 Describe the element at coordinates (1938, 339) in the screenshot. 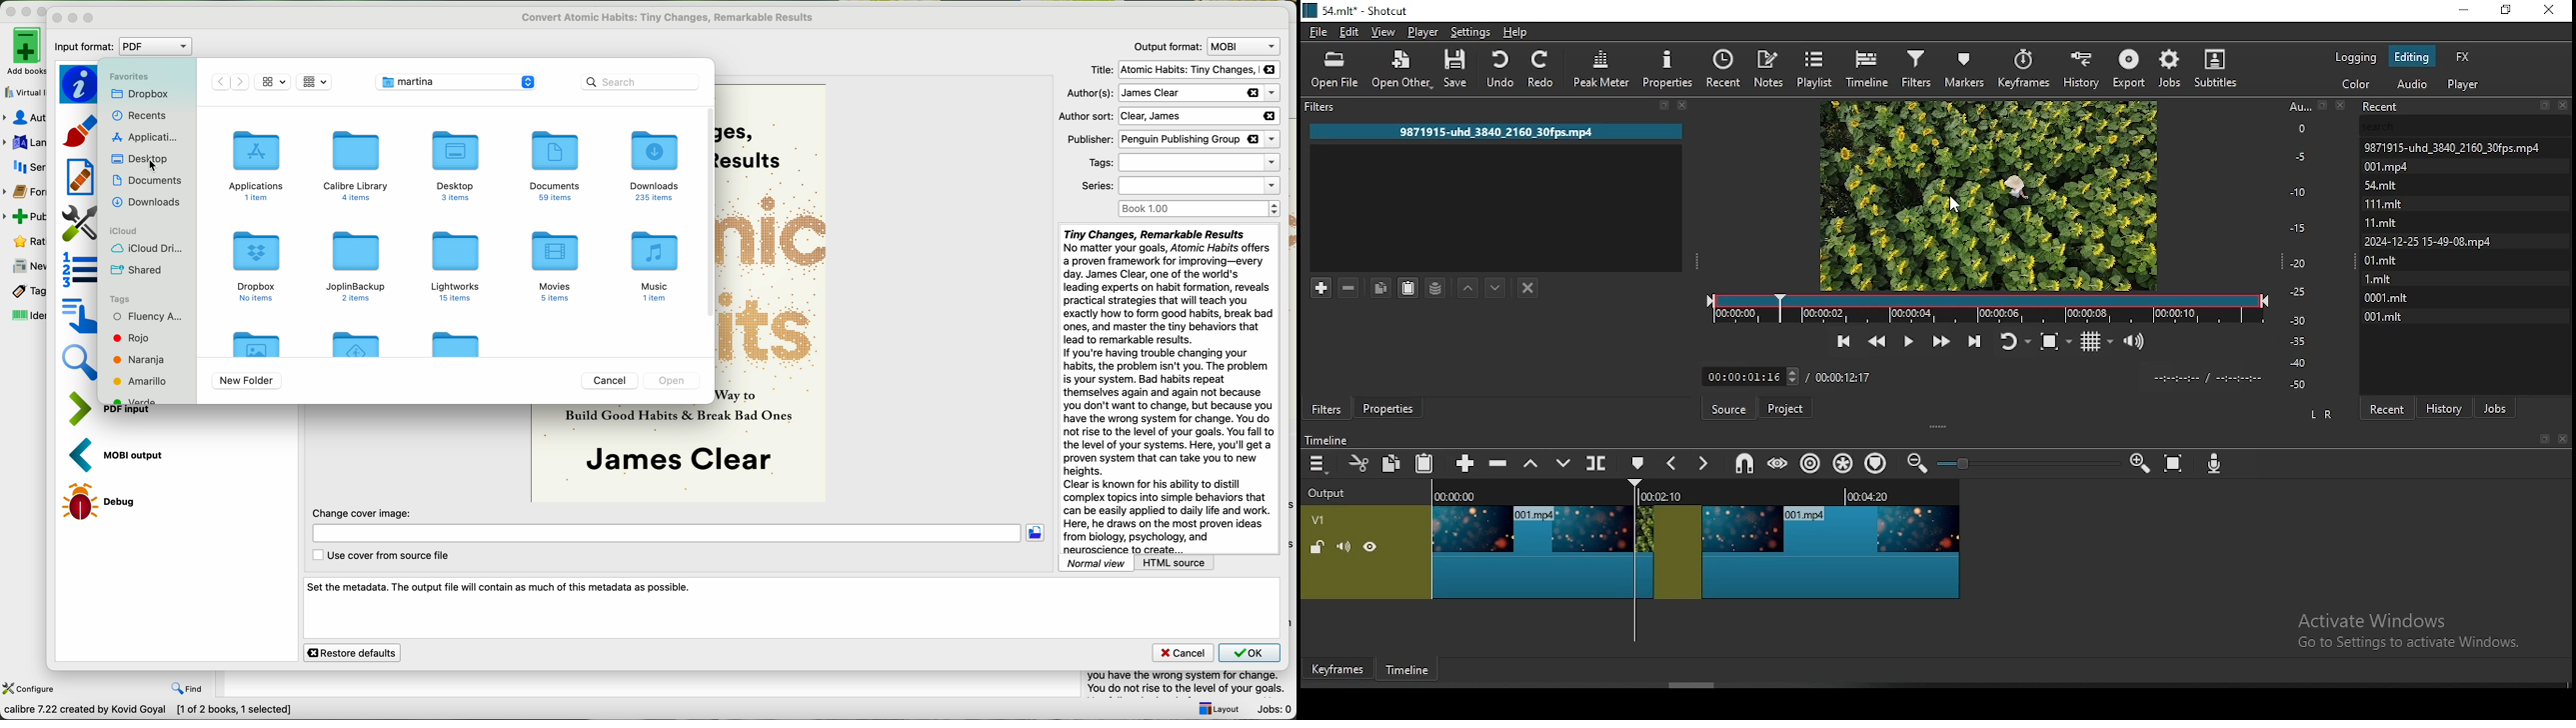

I see `play quickly forwards` at that location.